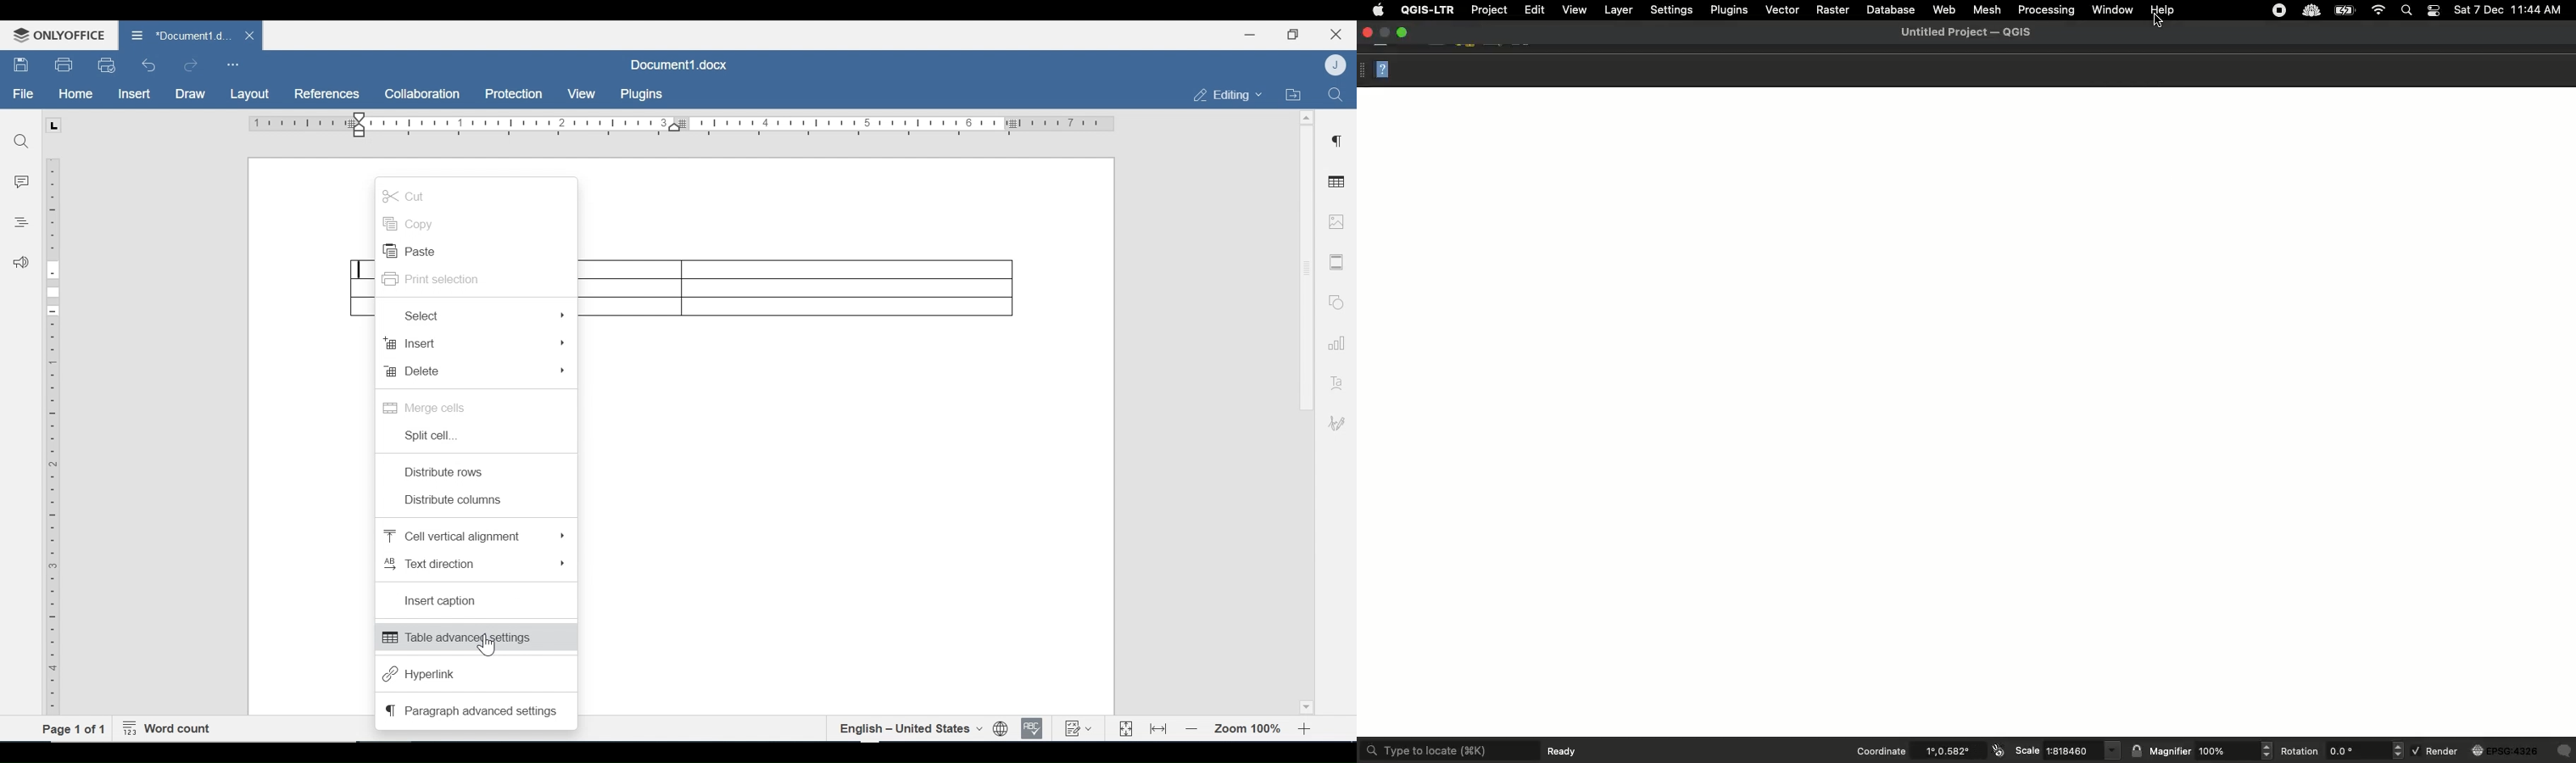  I want to click on Cursor, so click(2163, 23).